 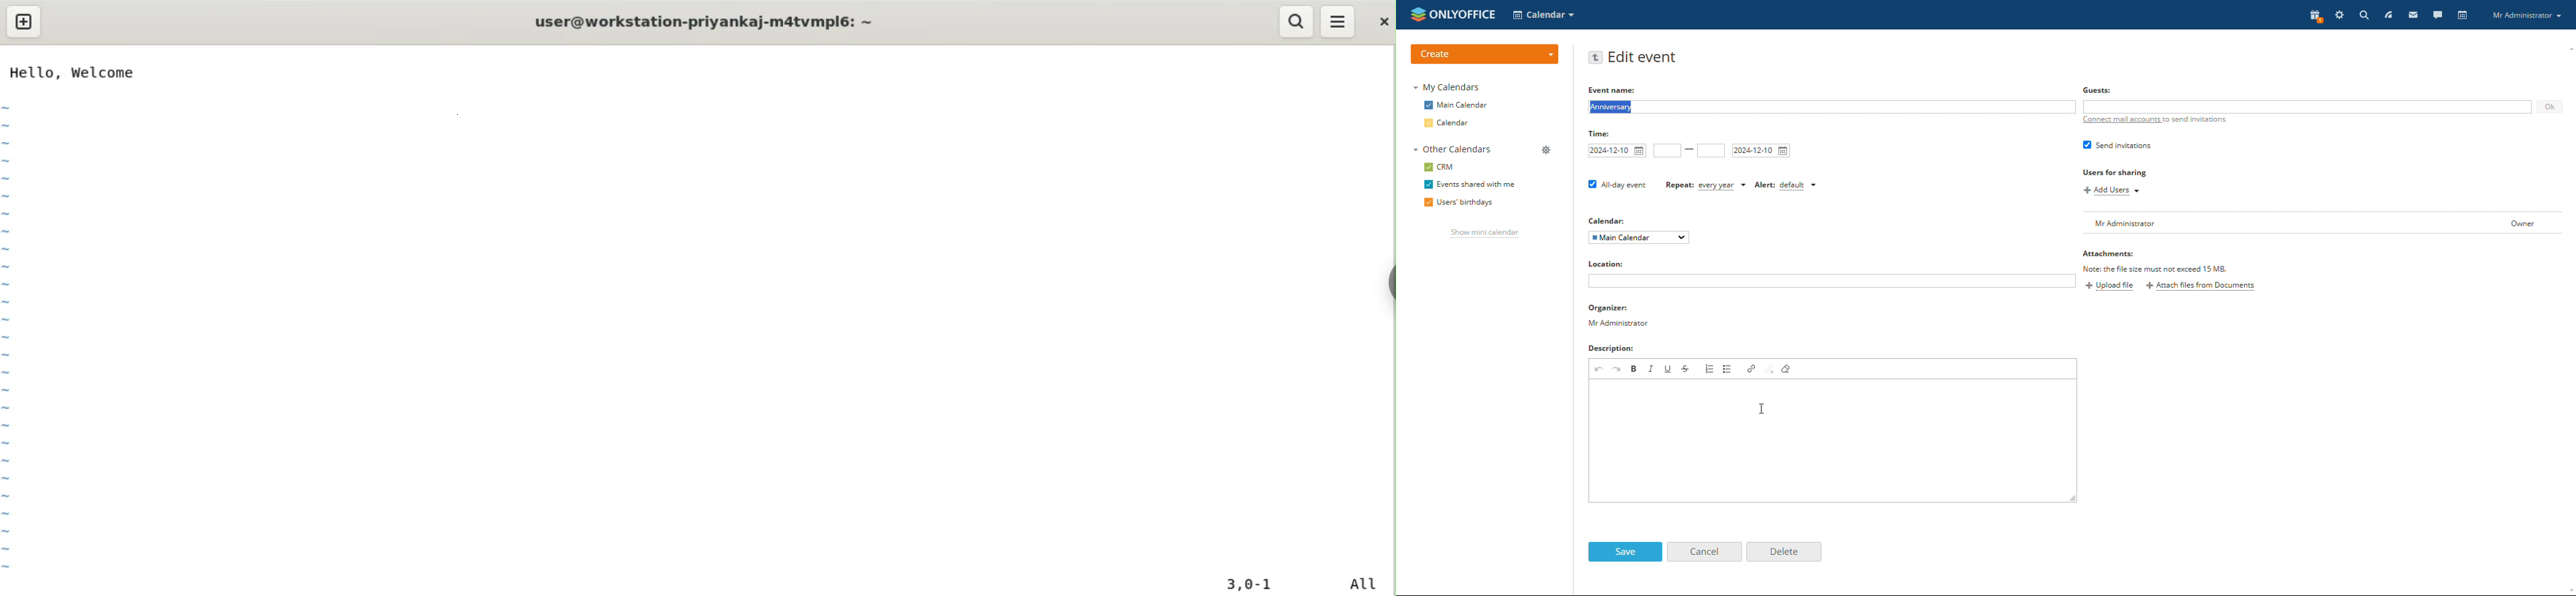 What do you see at coordinates (1728, 368) in the screenshot?
I see `insert/remove bulleted list` at bounding box center [1728, 368].